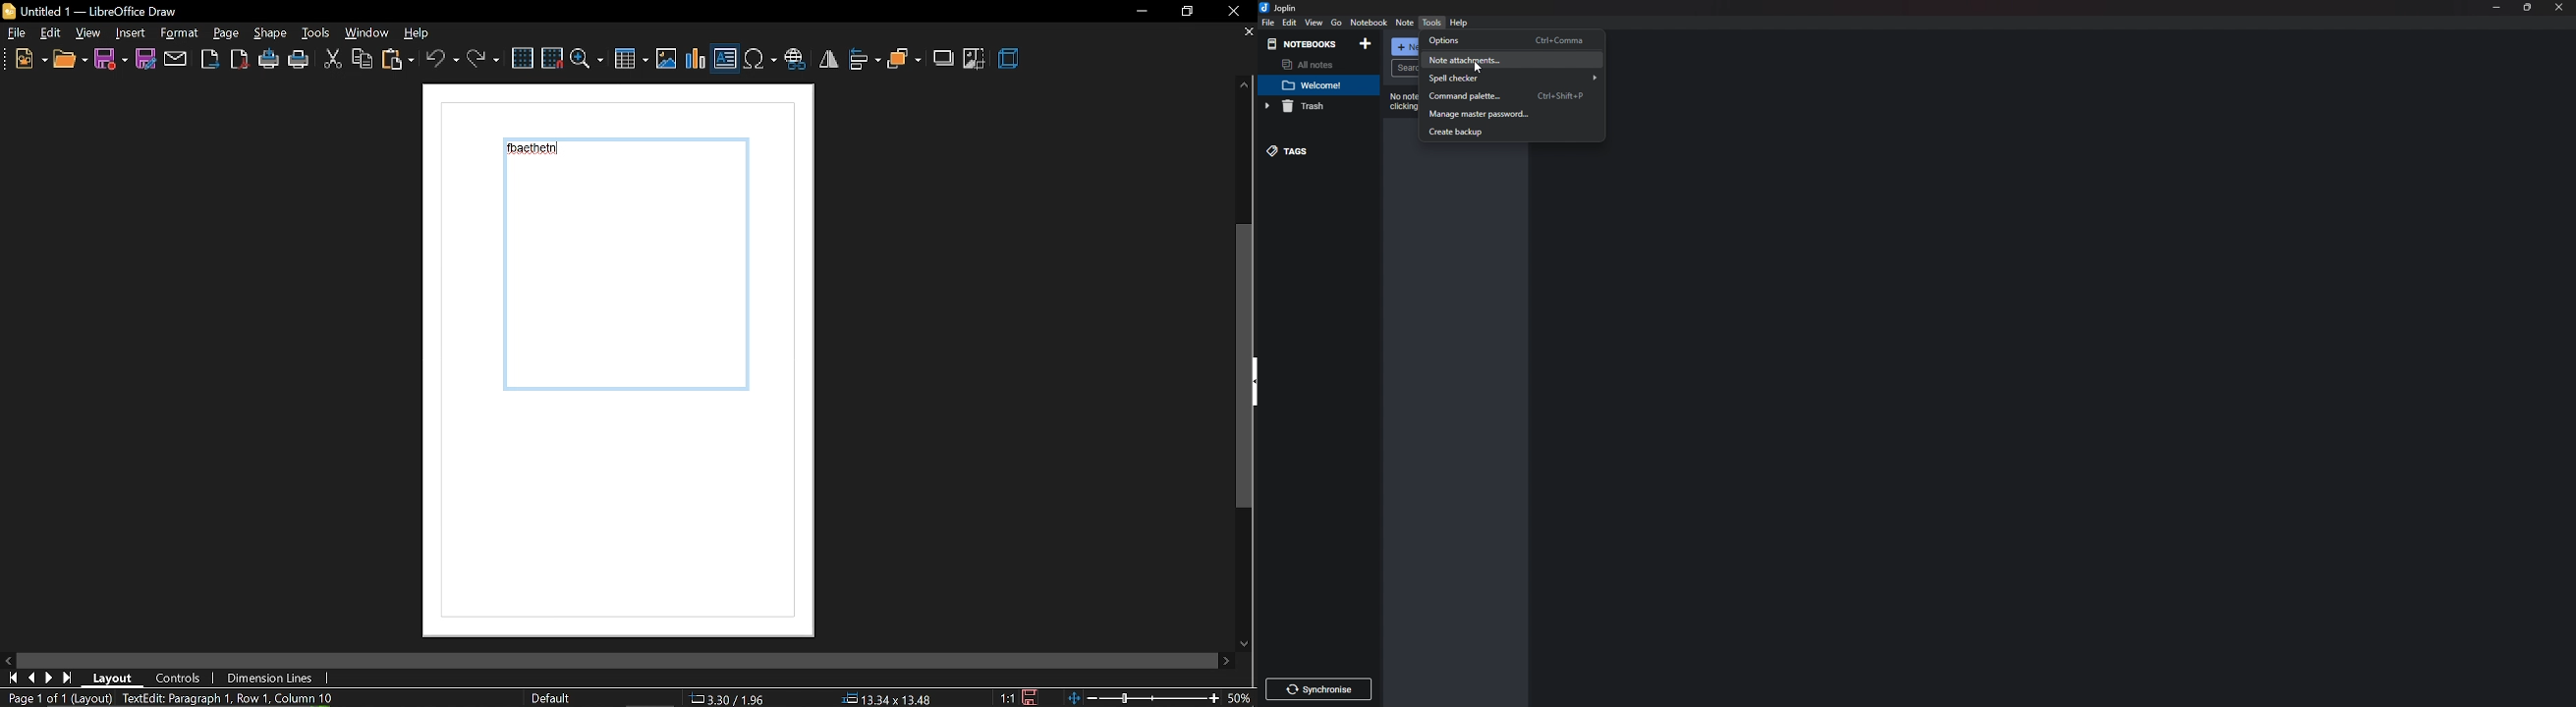 Image resolution: width=2576 pixels, height=728 pixels. Describe the element at coordinates (552, 57) in the screenshot. I see `snap to grid` at that location.